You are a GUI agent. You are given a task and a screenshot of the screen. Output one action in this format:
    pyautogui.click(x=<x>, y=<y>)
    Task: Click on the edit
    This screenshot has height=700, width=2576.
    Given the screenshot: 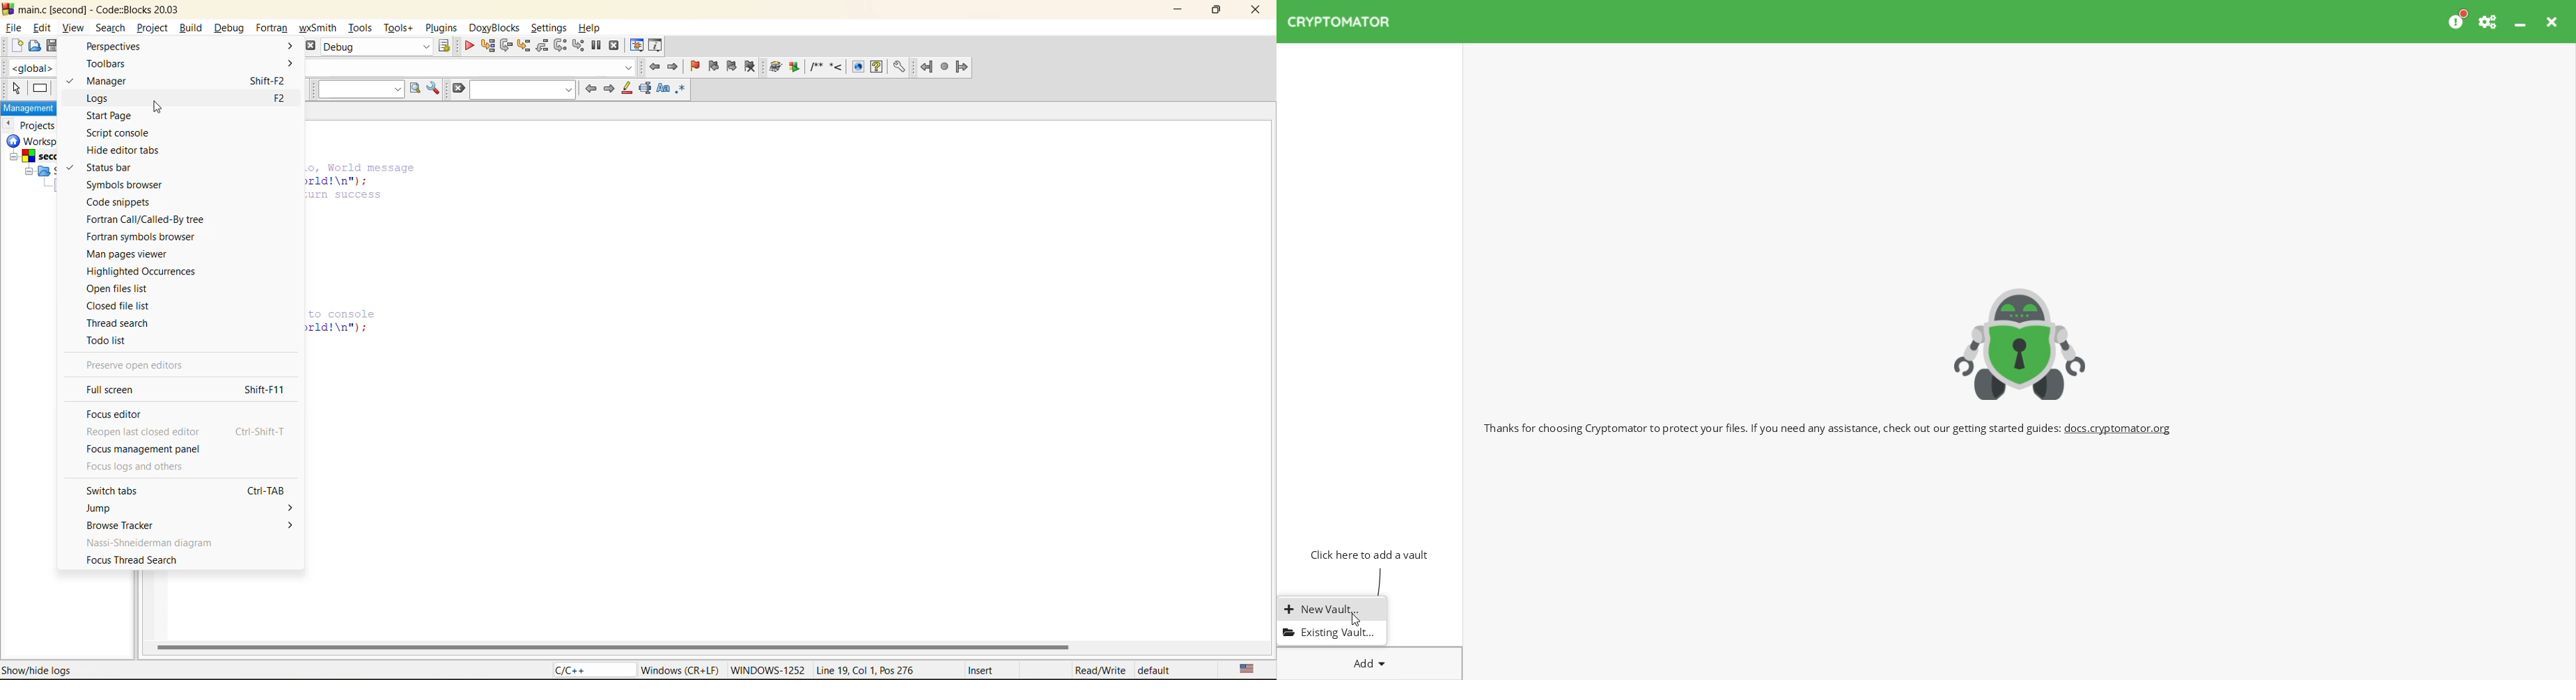 What is the action you would take?
    pyautogui.click(x=42, y=26)
    